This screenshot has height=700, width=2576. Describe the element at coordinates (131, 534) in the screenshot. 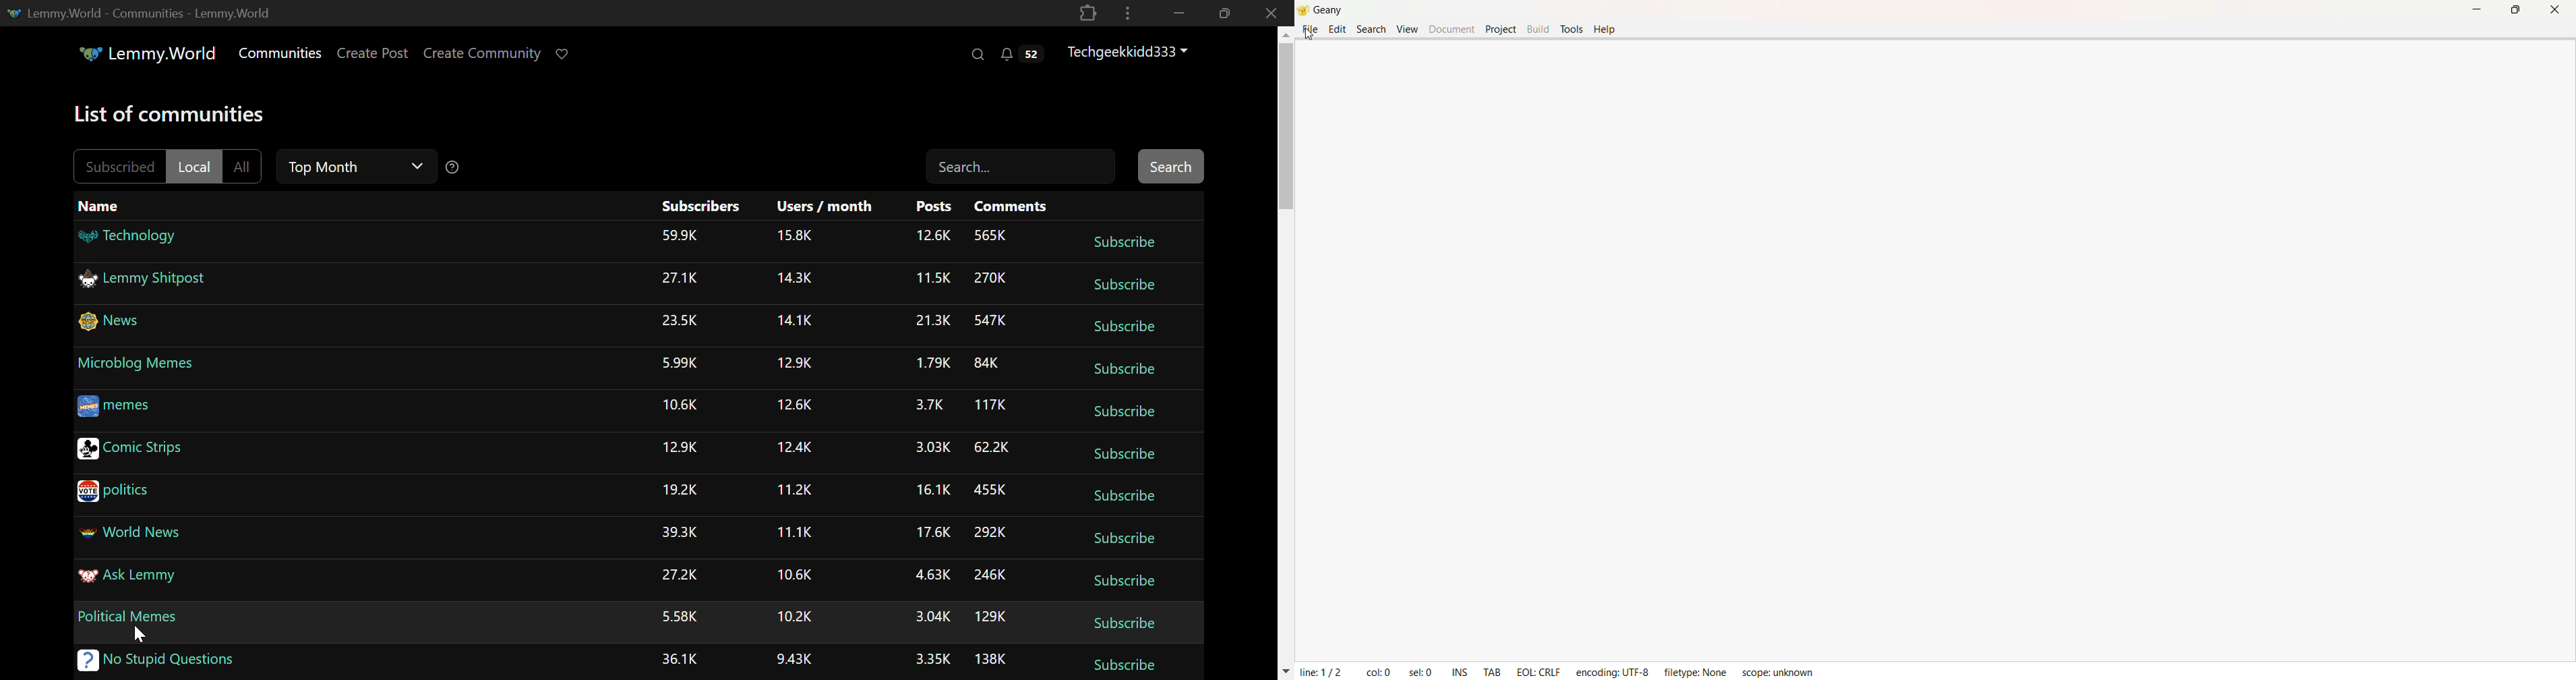

I see `World News` at that location.